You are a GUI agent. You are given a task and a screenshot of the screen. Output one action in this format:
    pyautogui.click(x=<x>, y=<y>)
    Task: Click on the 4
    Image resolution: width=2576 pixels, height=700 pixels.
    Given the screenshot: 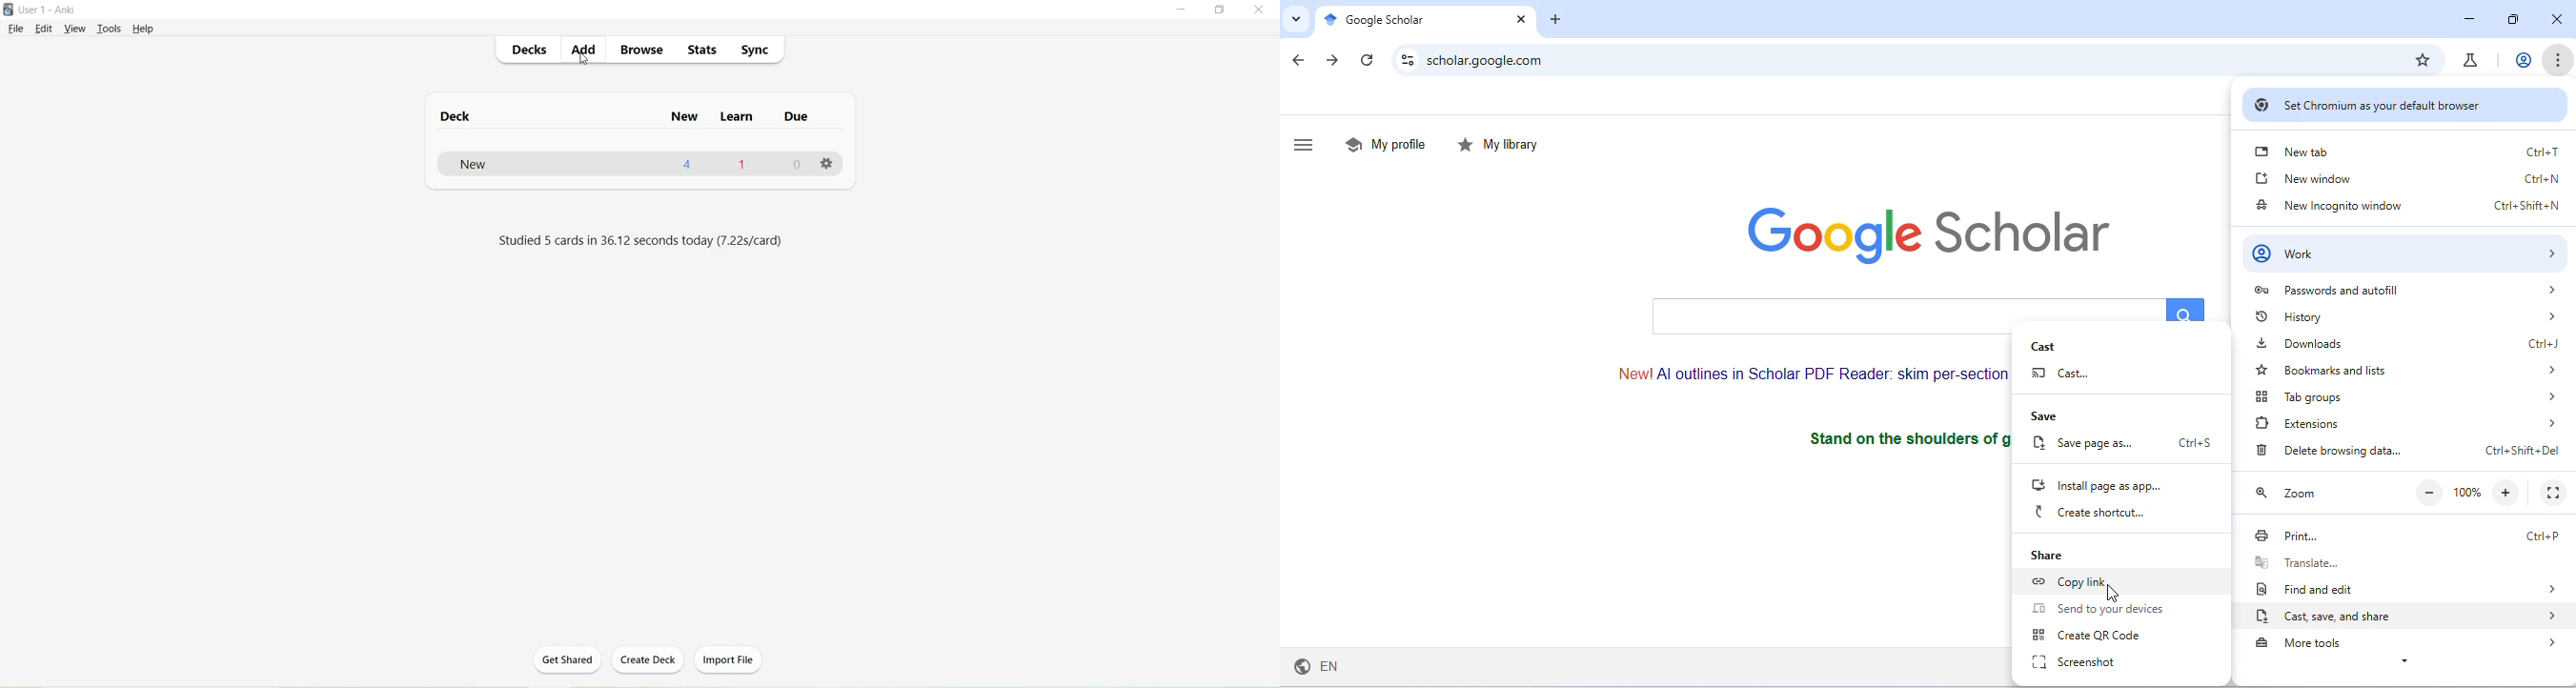 What is the action you would take?
    pyautogui.click(x=689, y=165)
    